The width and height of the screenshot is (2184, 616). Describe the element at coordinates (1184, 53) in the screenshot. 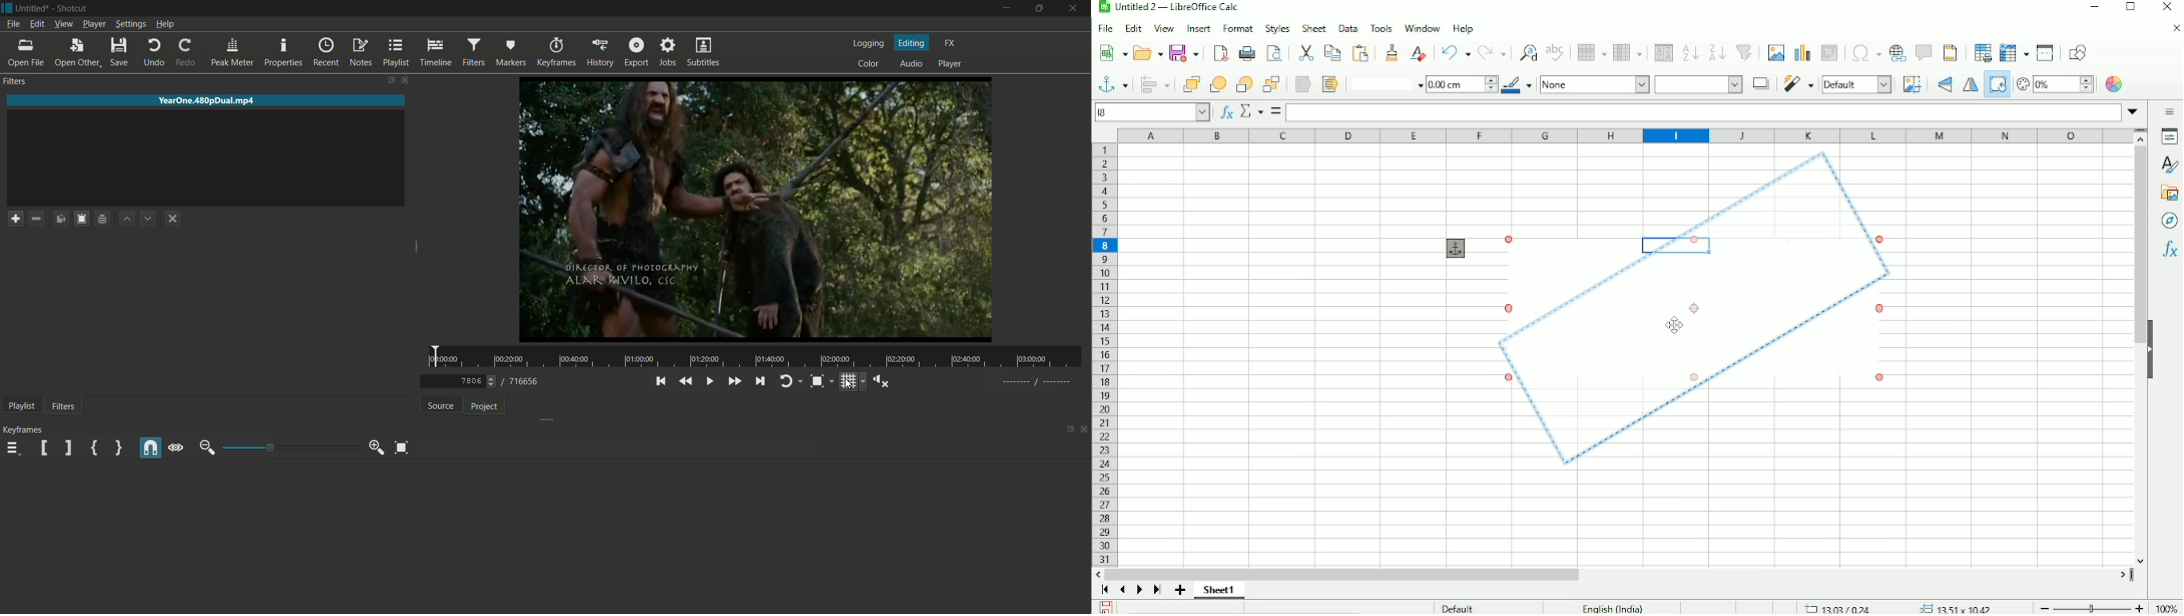

I see `Save` at that location.